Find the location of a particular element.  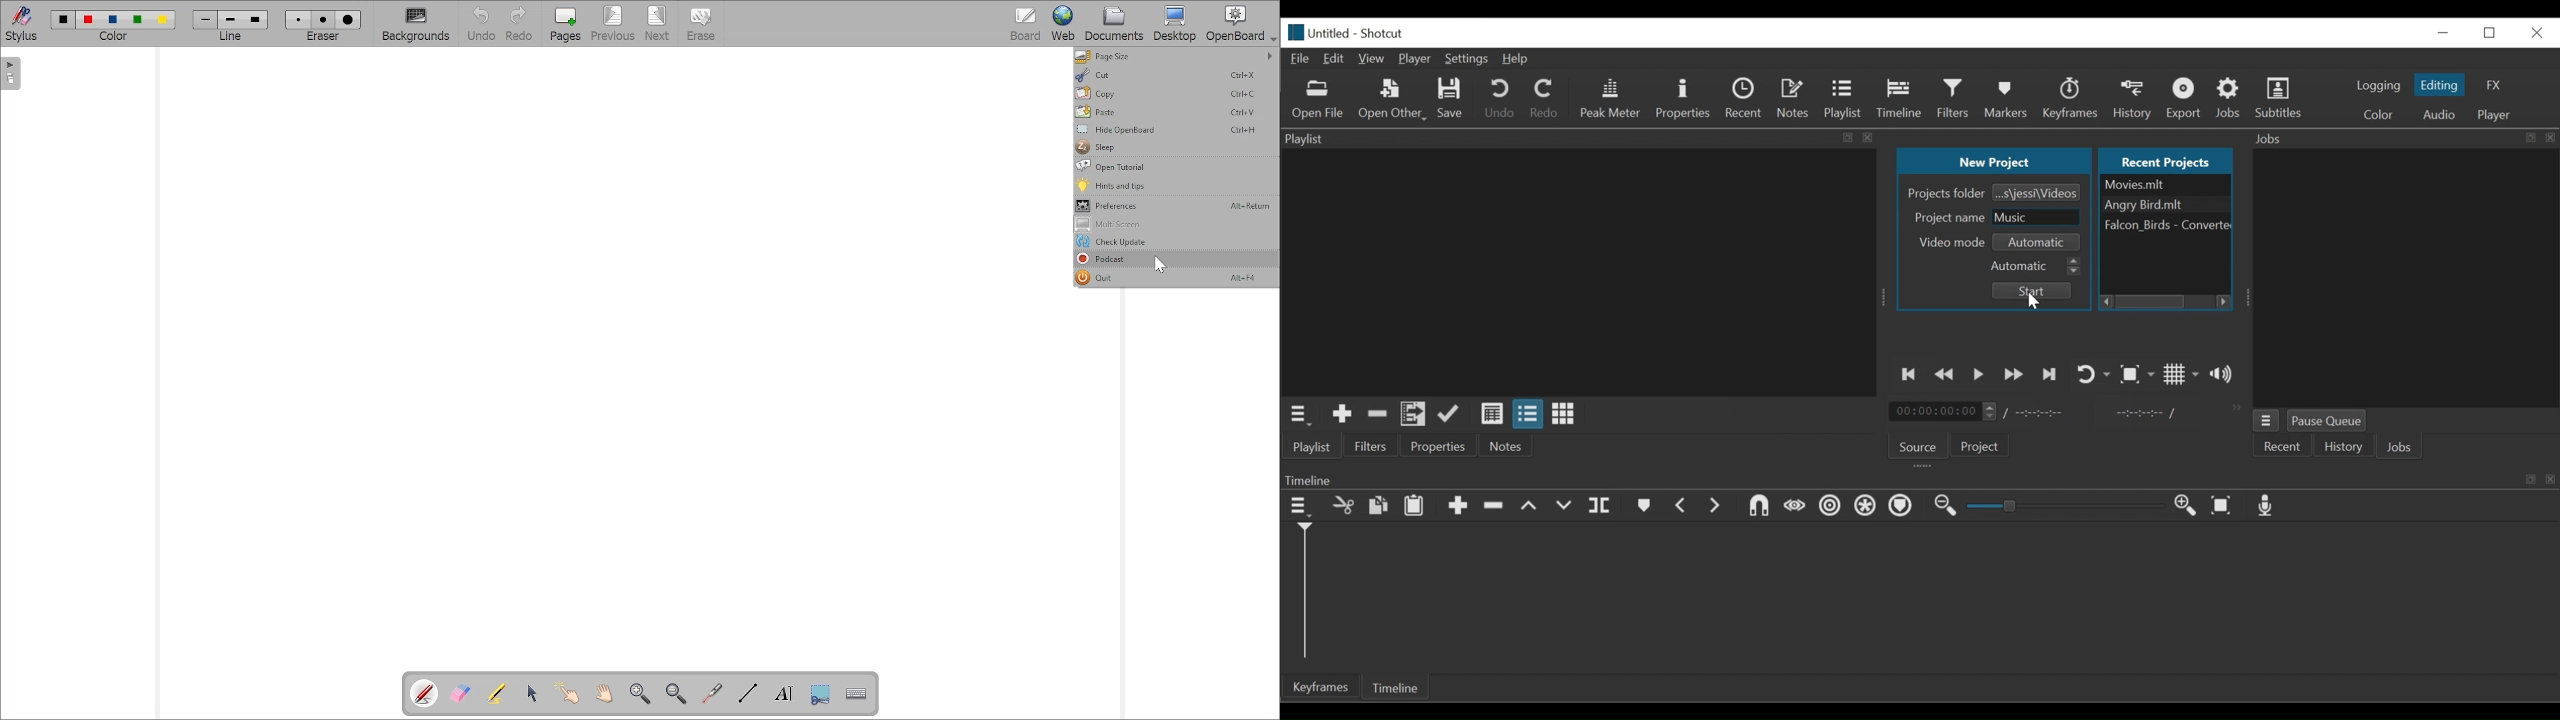

cursor is located at coordinates (1159, 264).